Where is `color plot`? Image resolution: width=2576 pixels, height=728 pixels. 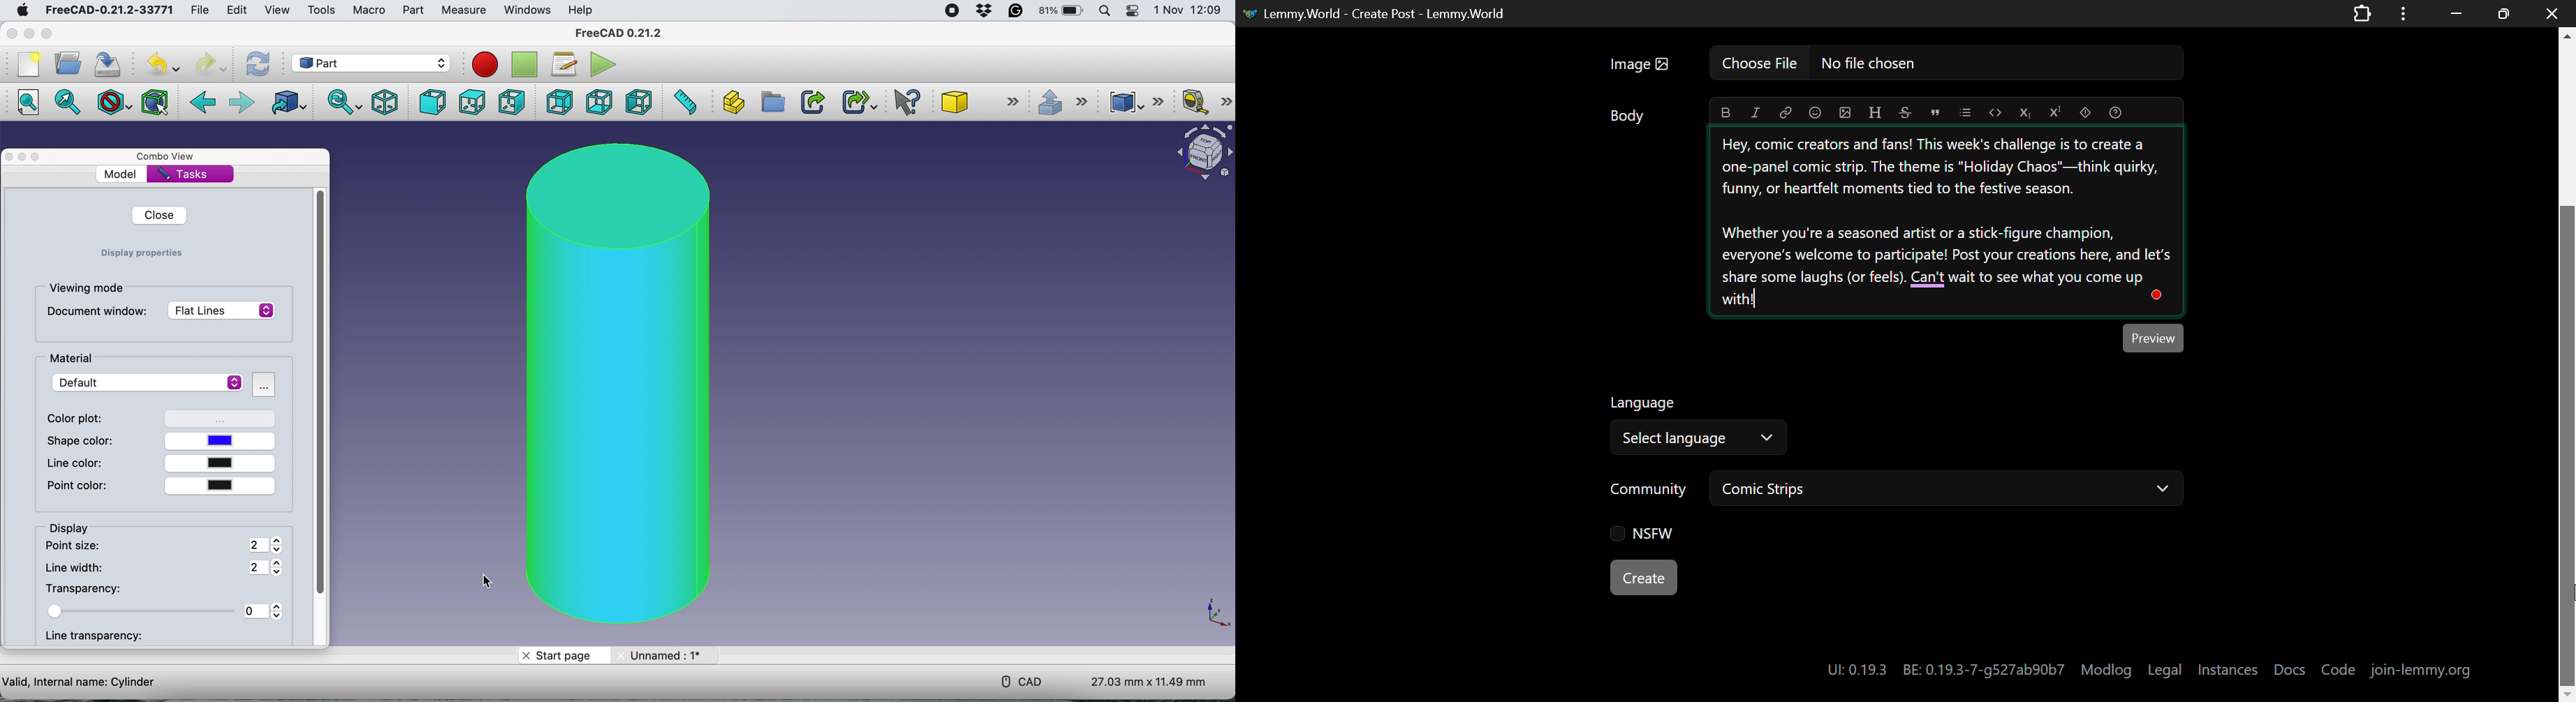
color plot is located at coordinates (163, 418).